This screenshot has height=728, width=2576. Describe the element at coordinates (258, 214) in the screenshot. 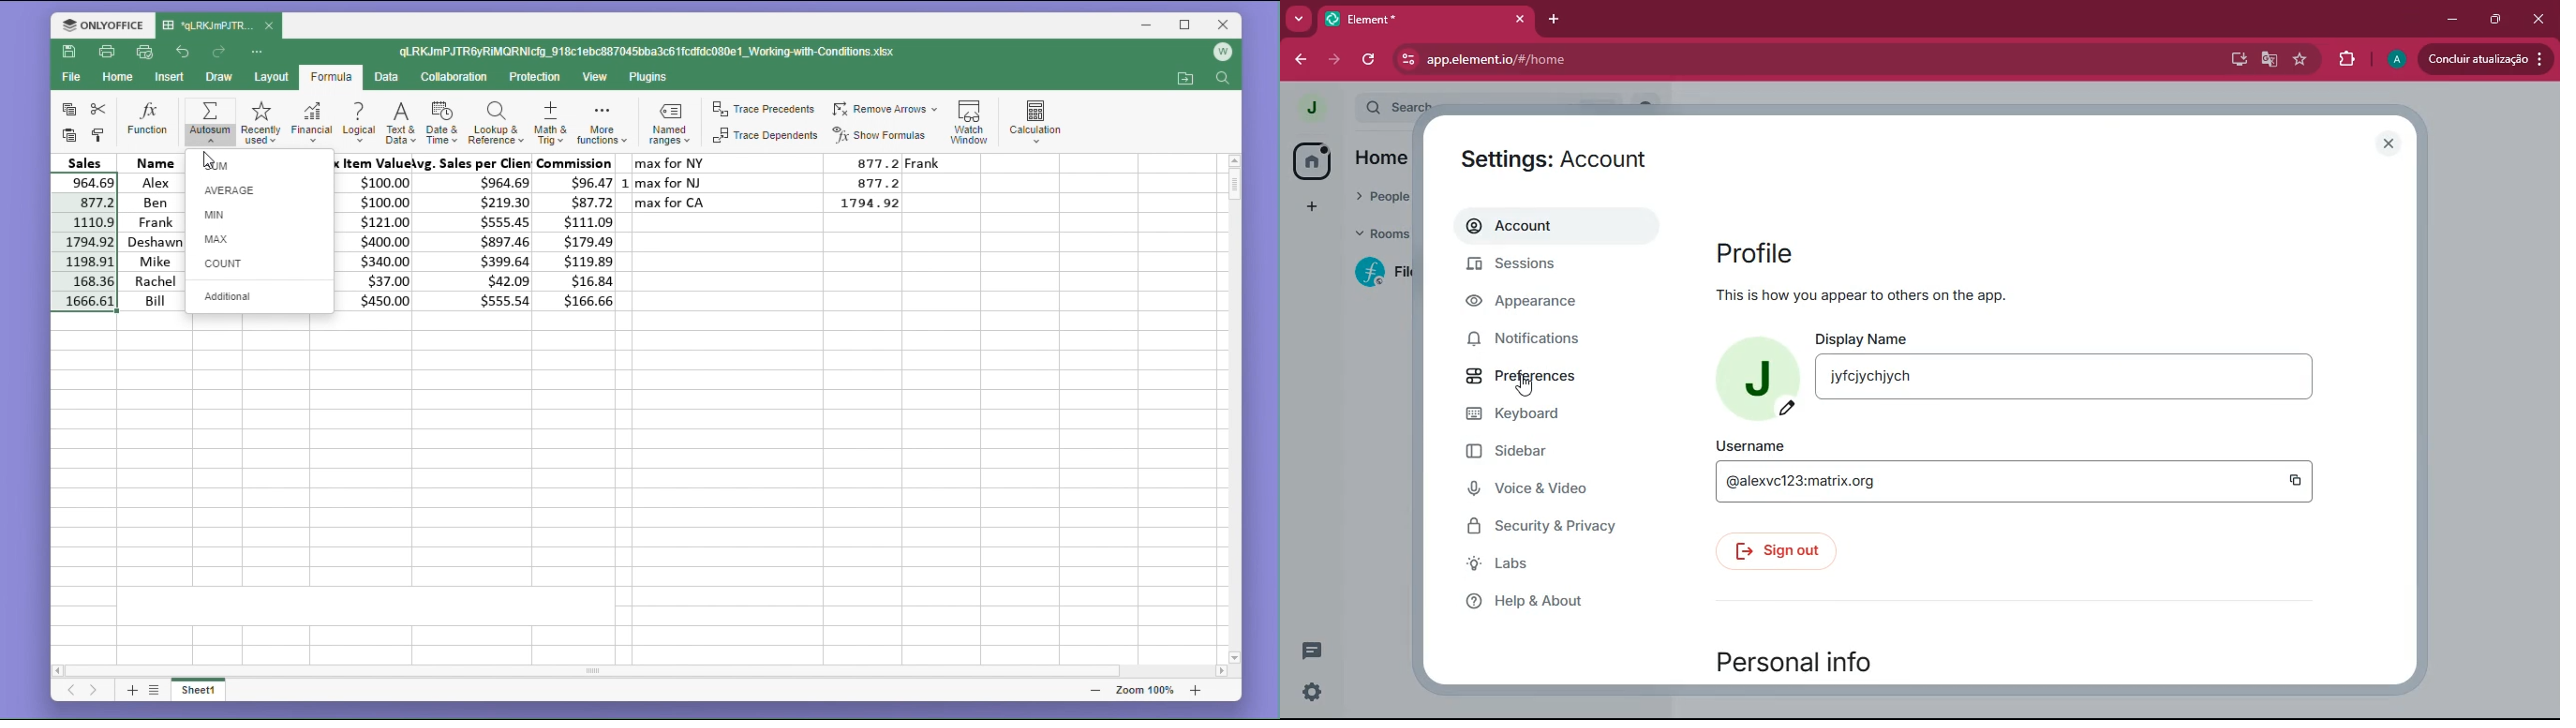

I see `min` at that location.